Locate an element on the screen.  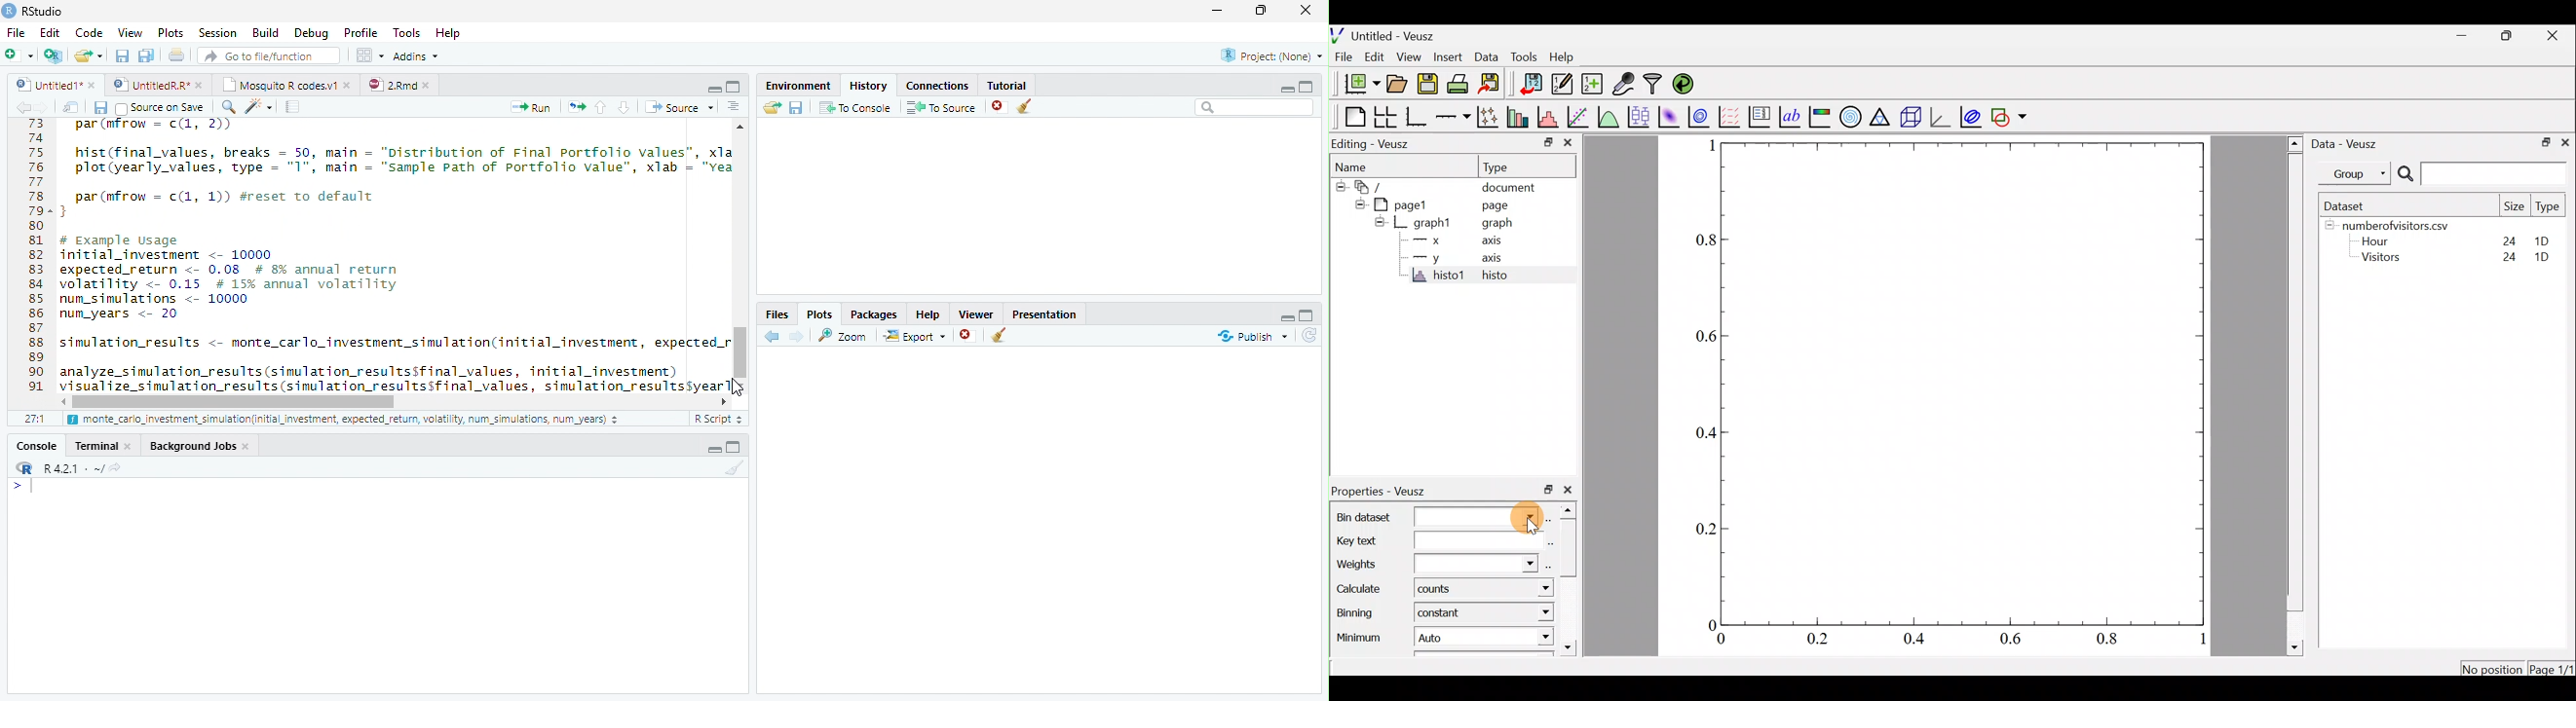
Console is located at coordinates (37, 445).